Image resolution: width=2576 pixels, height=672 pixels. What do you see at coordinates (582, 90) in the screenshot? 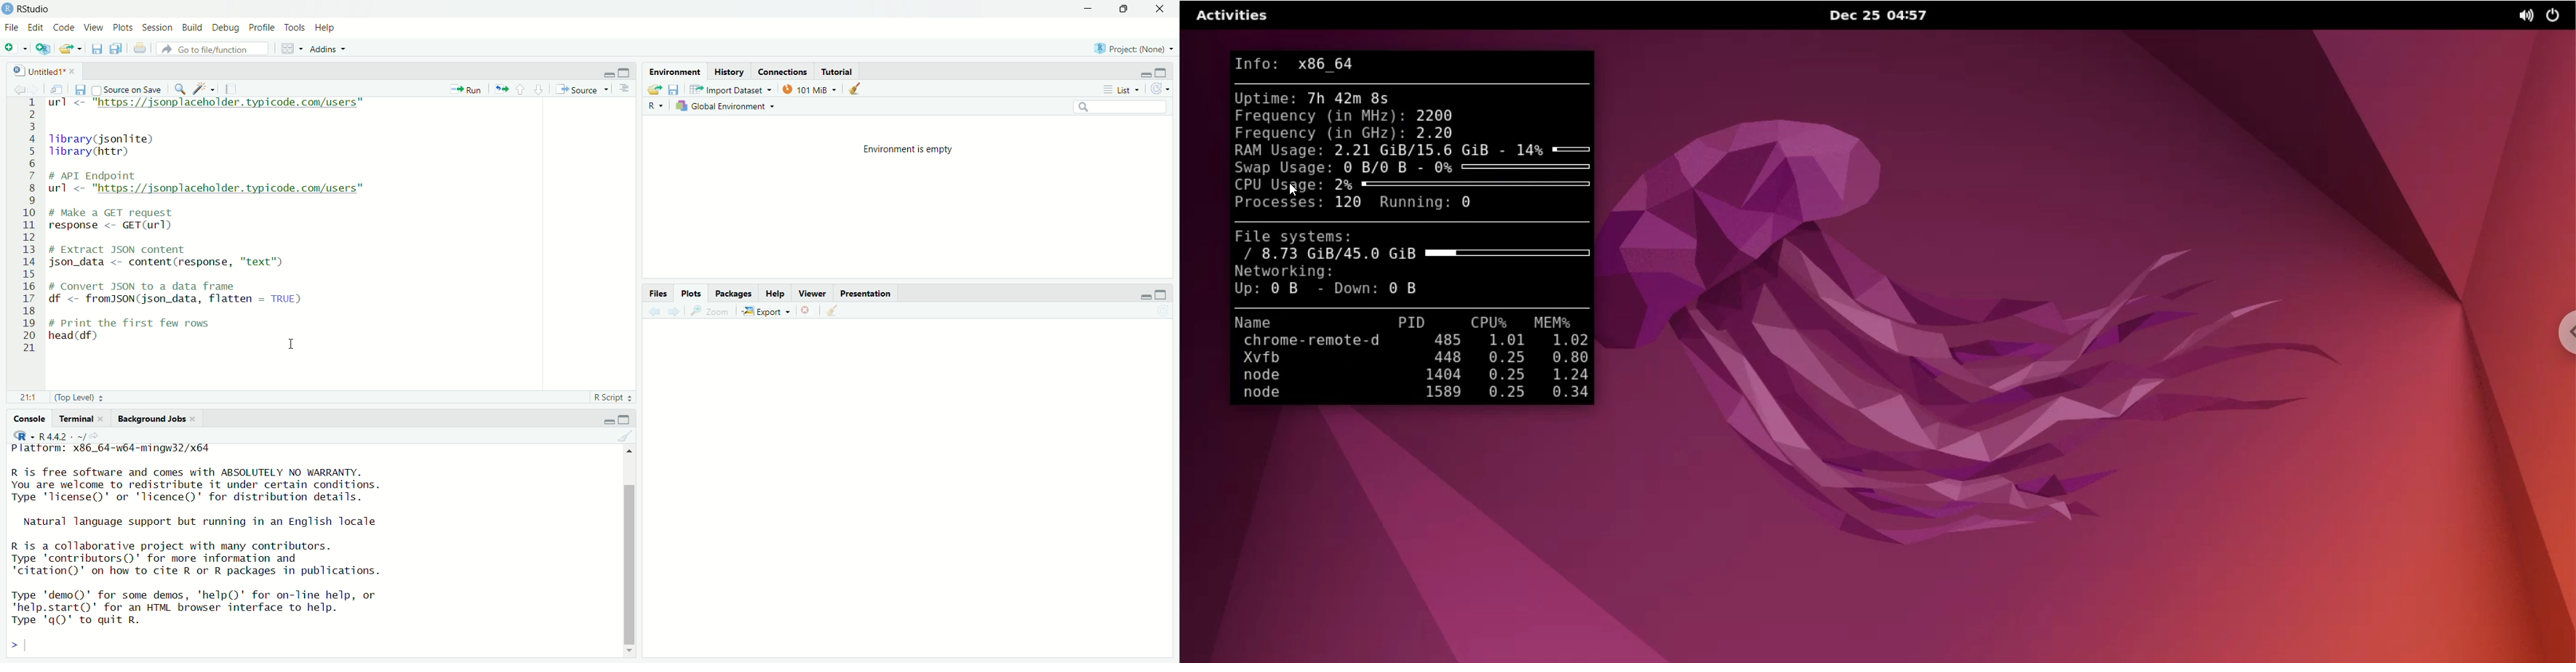
I see `Source ` at bounding box center [582, 90].